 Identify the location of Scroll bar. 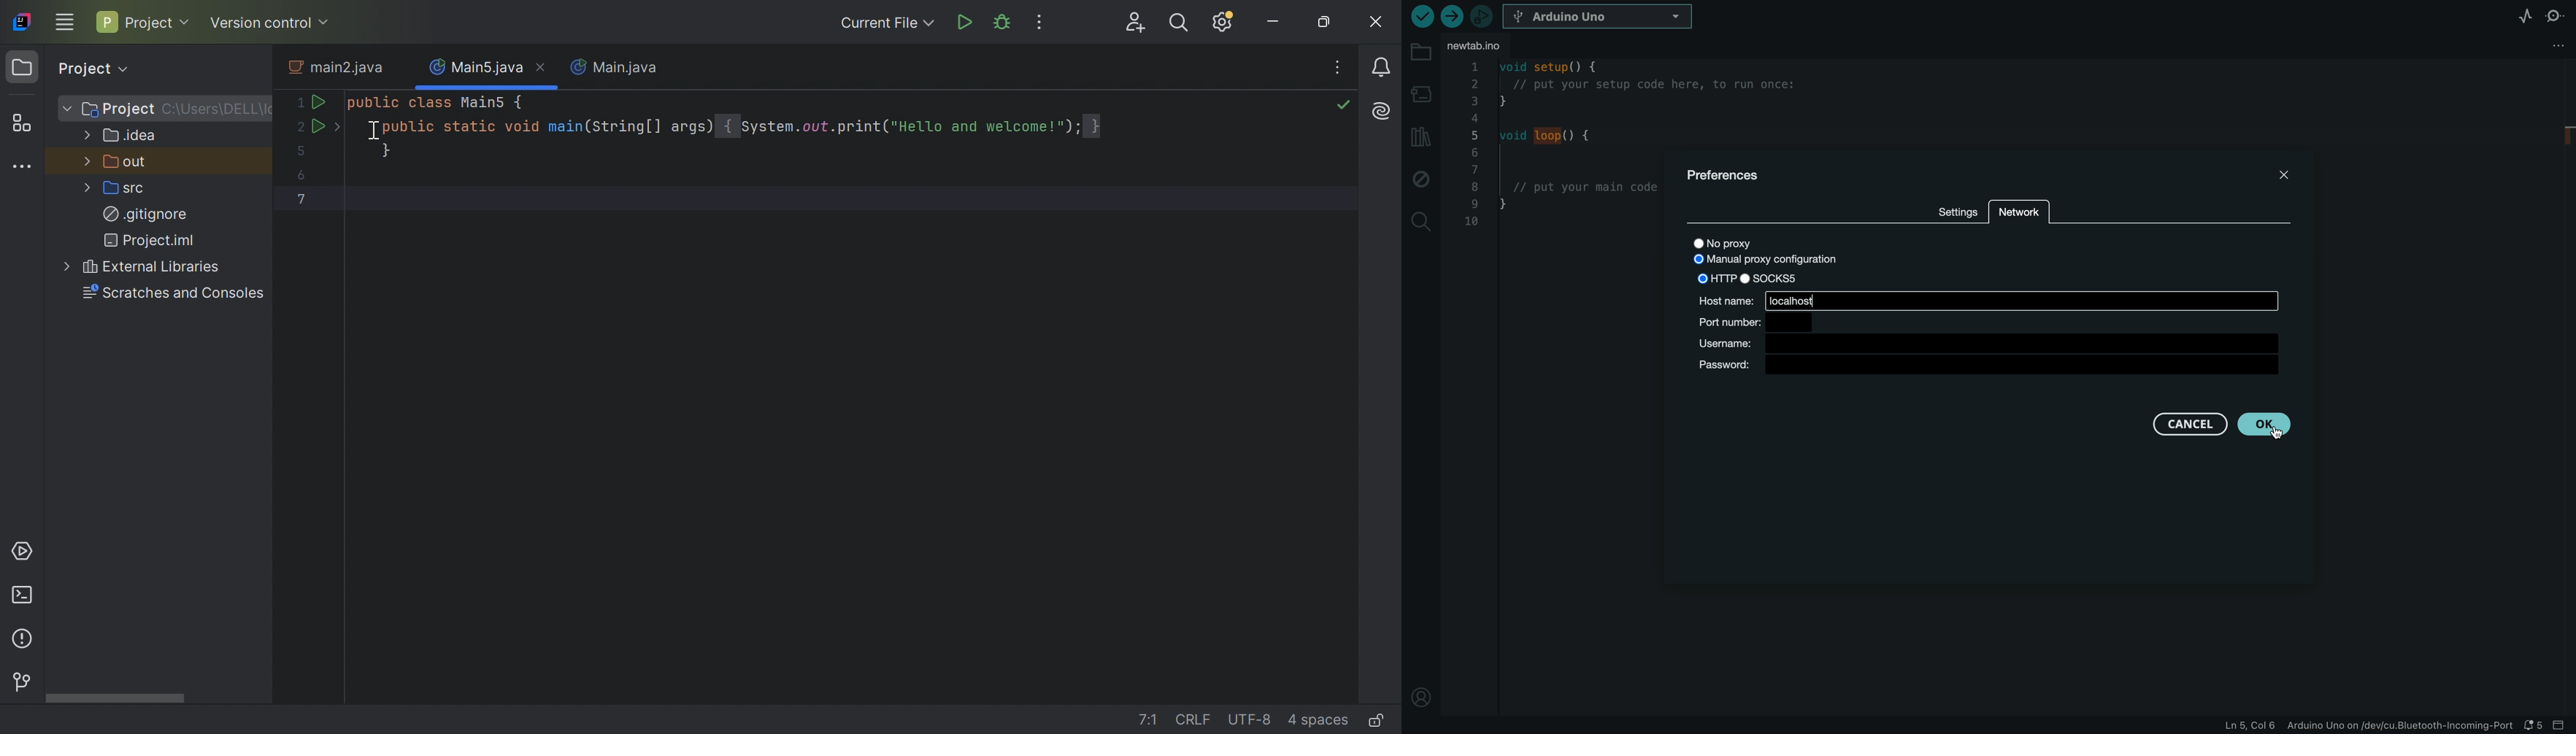
(113, 699).